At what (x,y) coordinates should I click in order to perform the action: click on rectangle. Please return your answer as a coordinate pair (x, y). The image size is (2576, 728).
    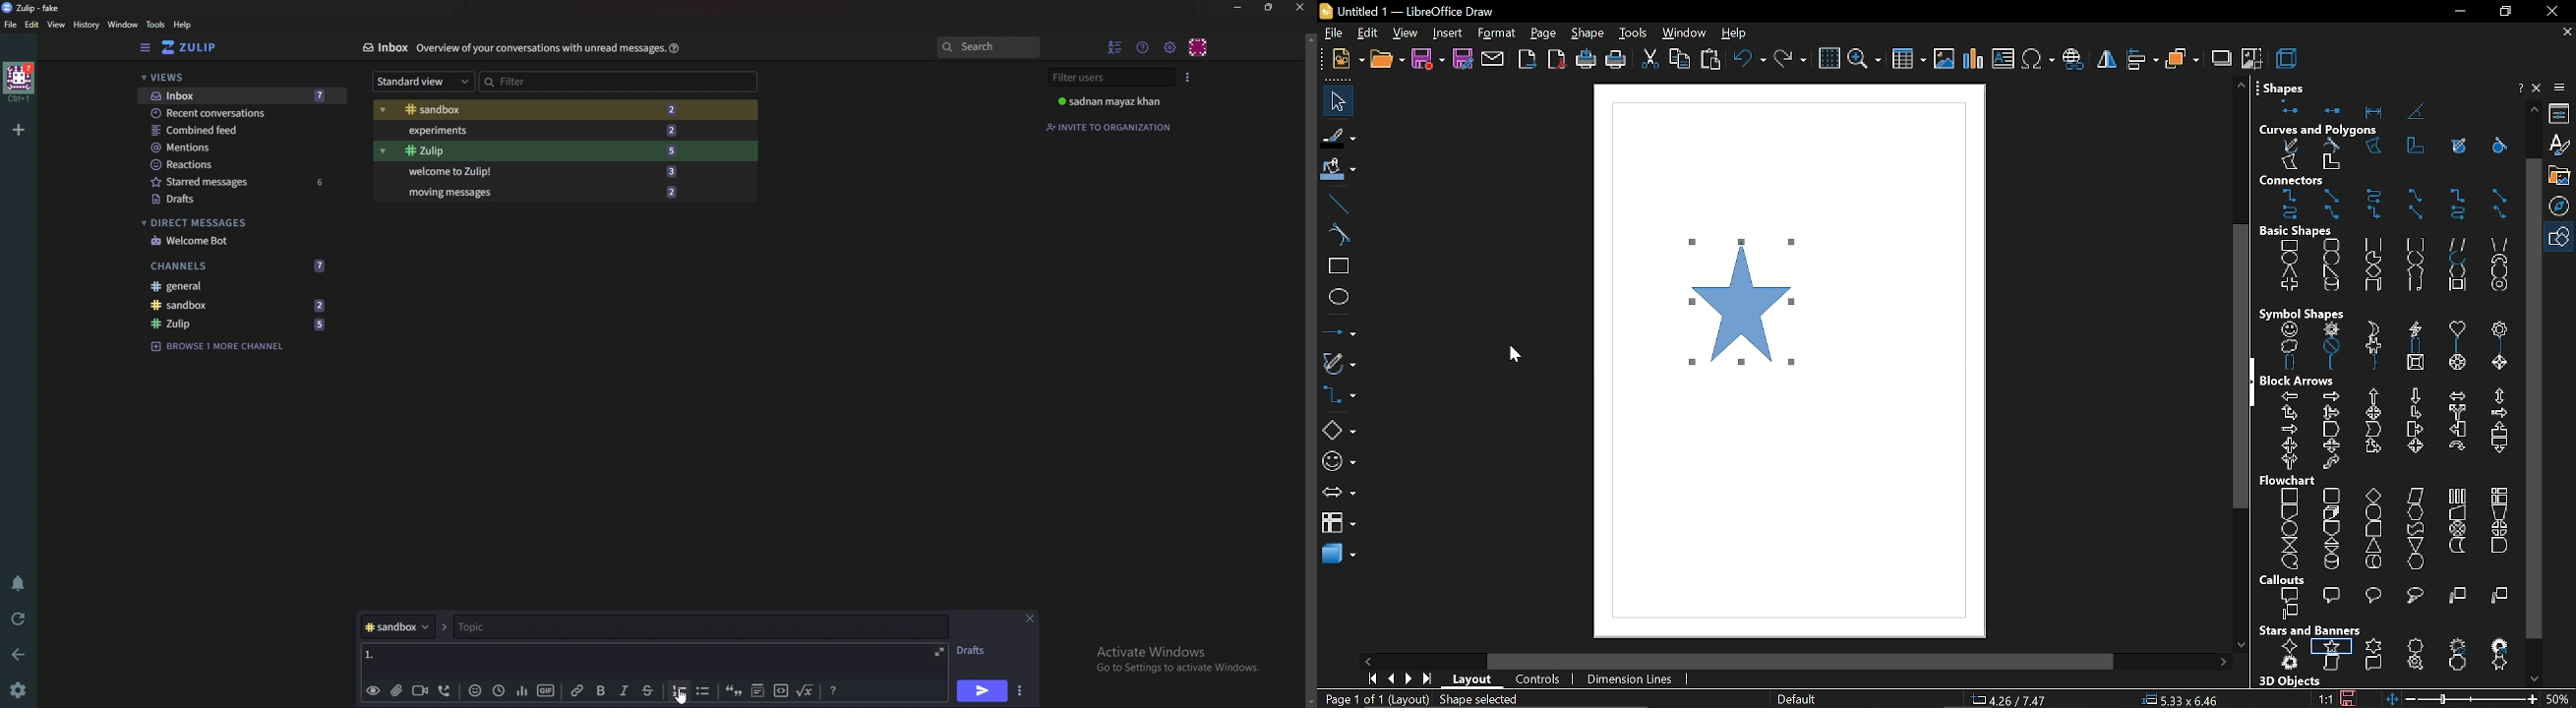
    Looking at the image, I should click on (1337, 268).